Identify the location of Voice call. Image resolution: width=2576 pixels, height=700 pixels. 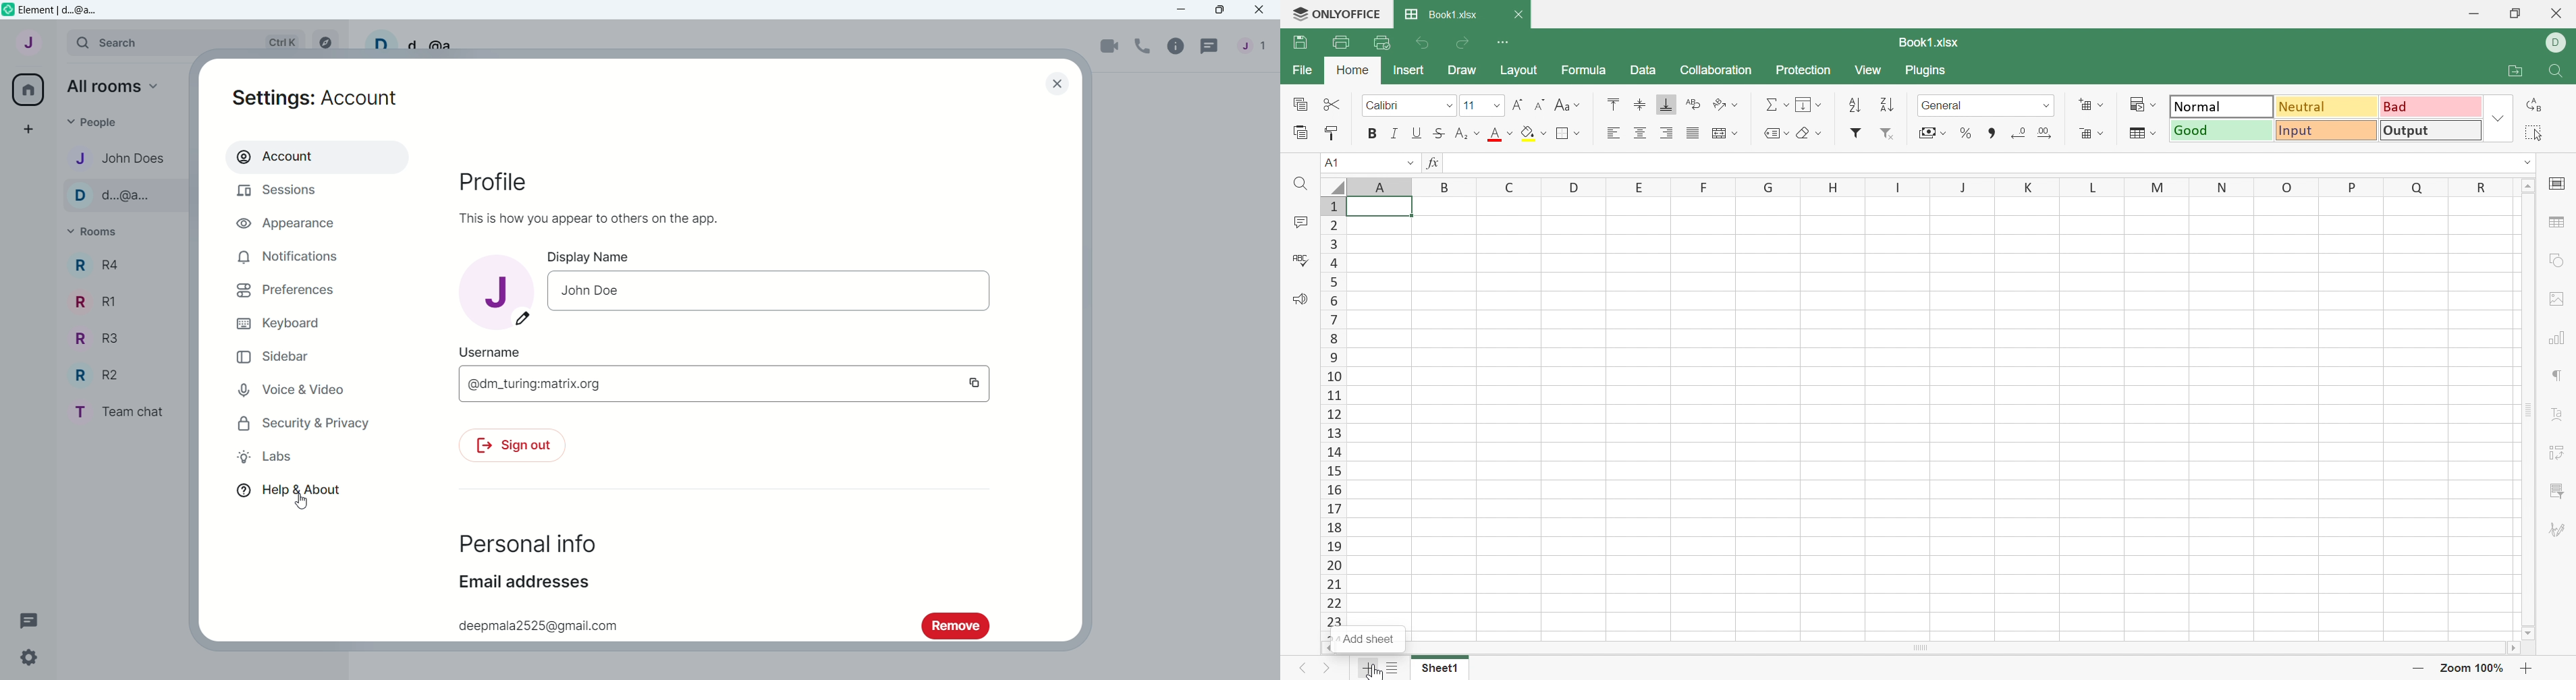
(1145, 44).